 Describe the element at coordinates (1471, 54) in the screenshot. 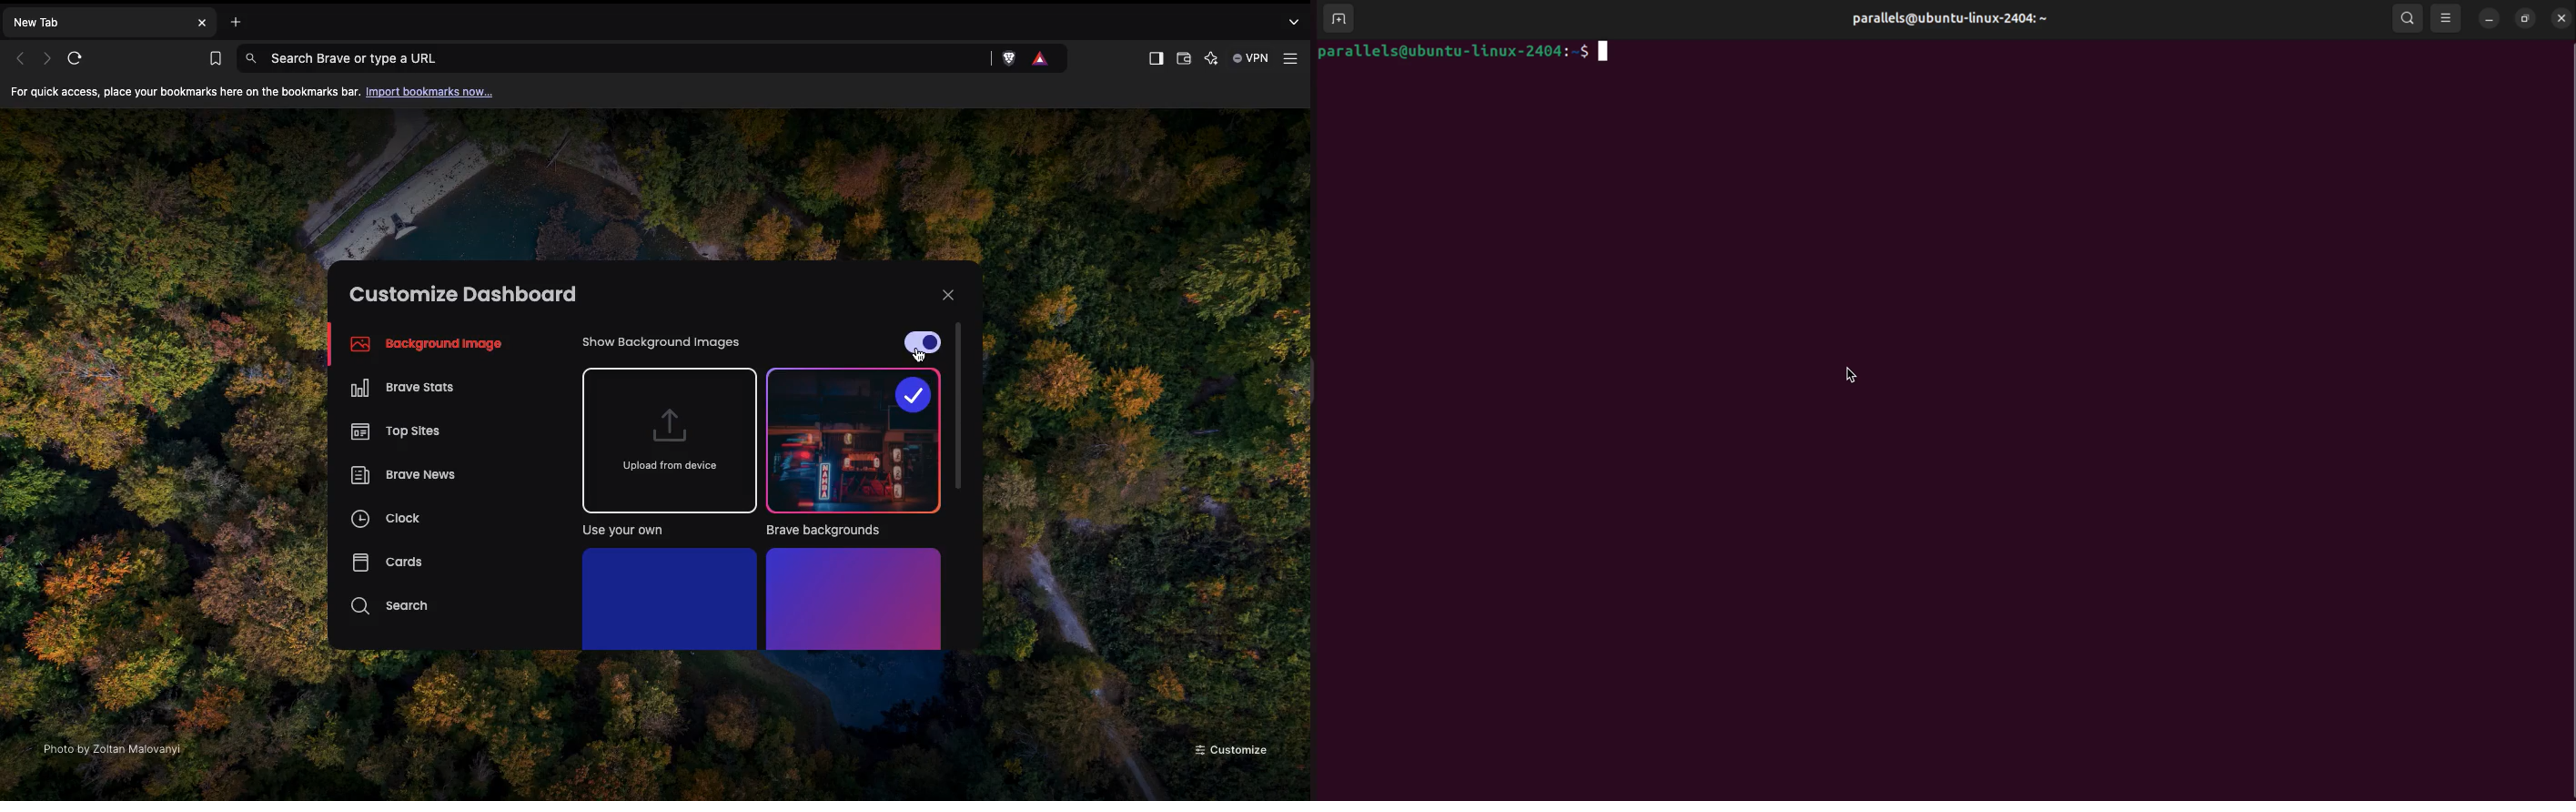

I see `bash prompt` at that location.